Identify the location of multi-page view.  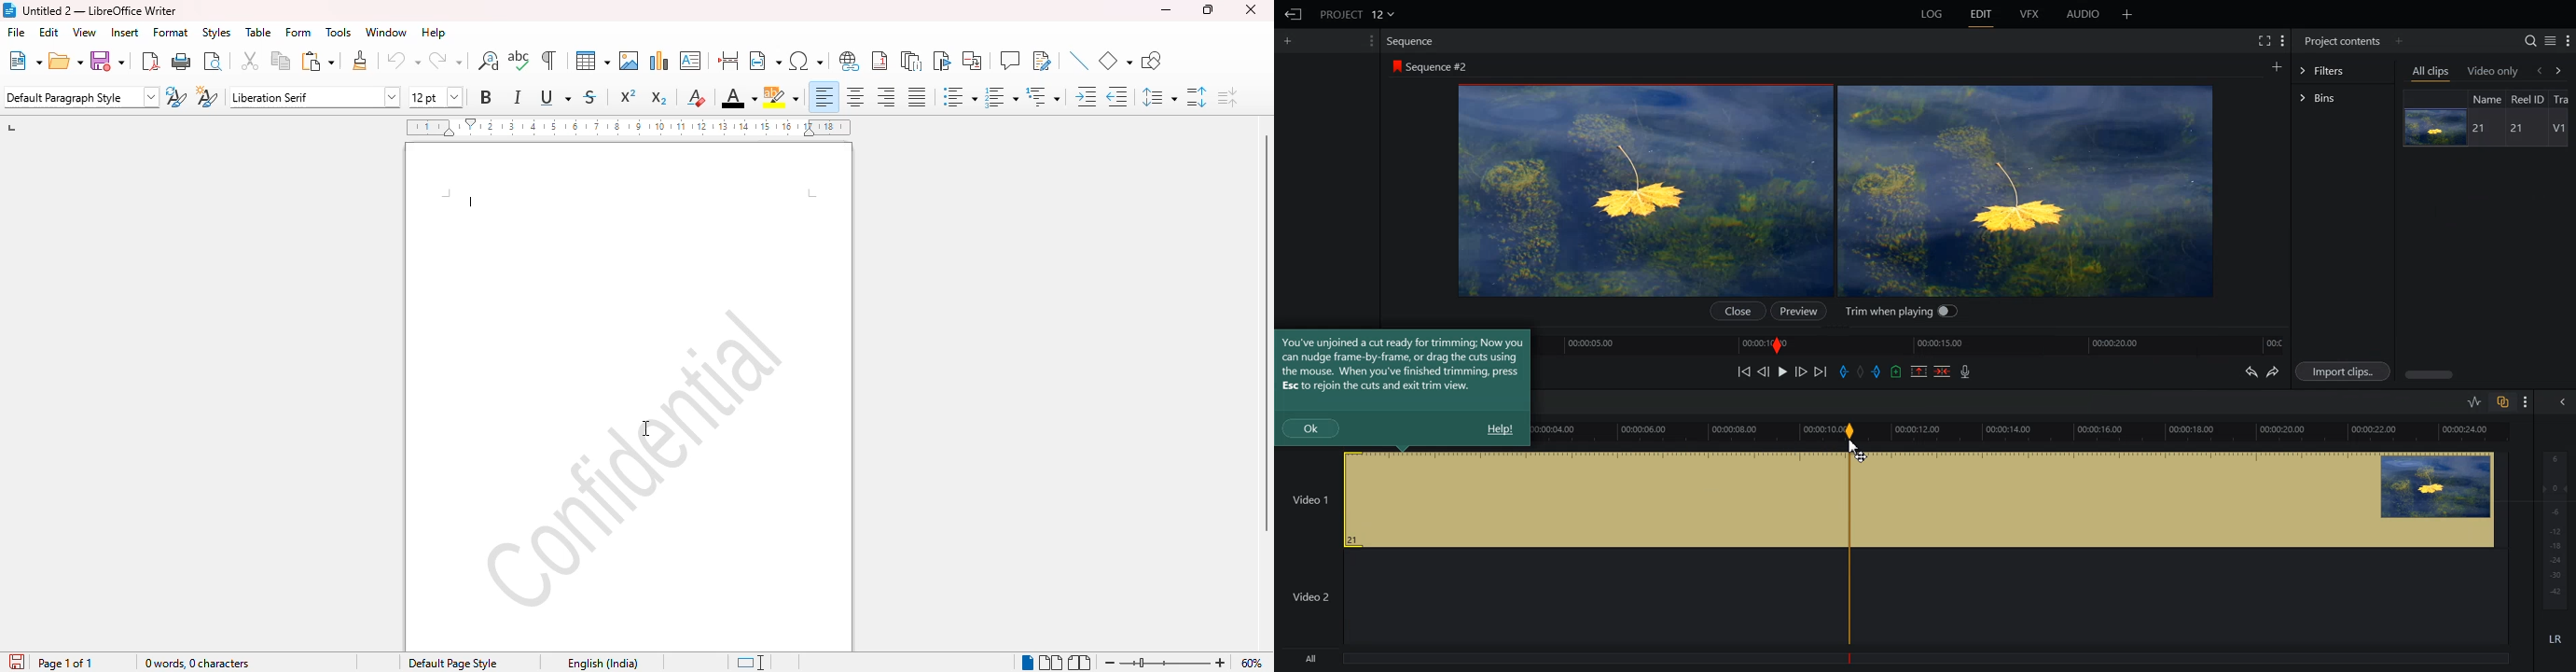
(1050, 662).